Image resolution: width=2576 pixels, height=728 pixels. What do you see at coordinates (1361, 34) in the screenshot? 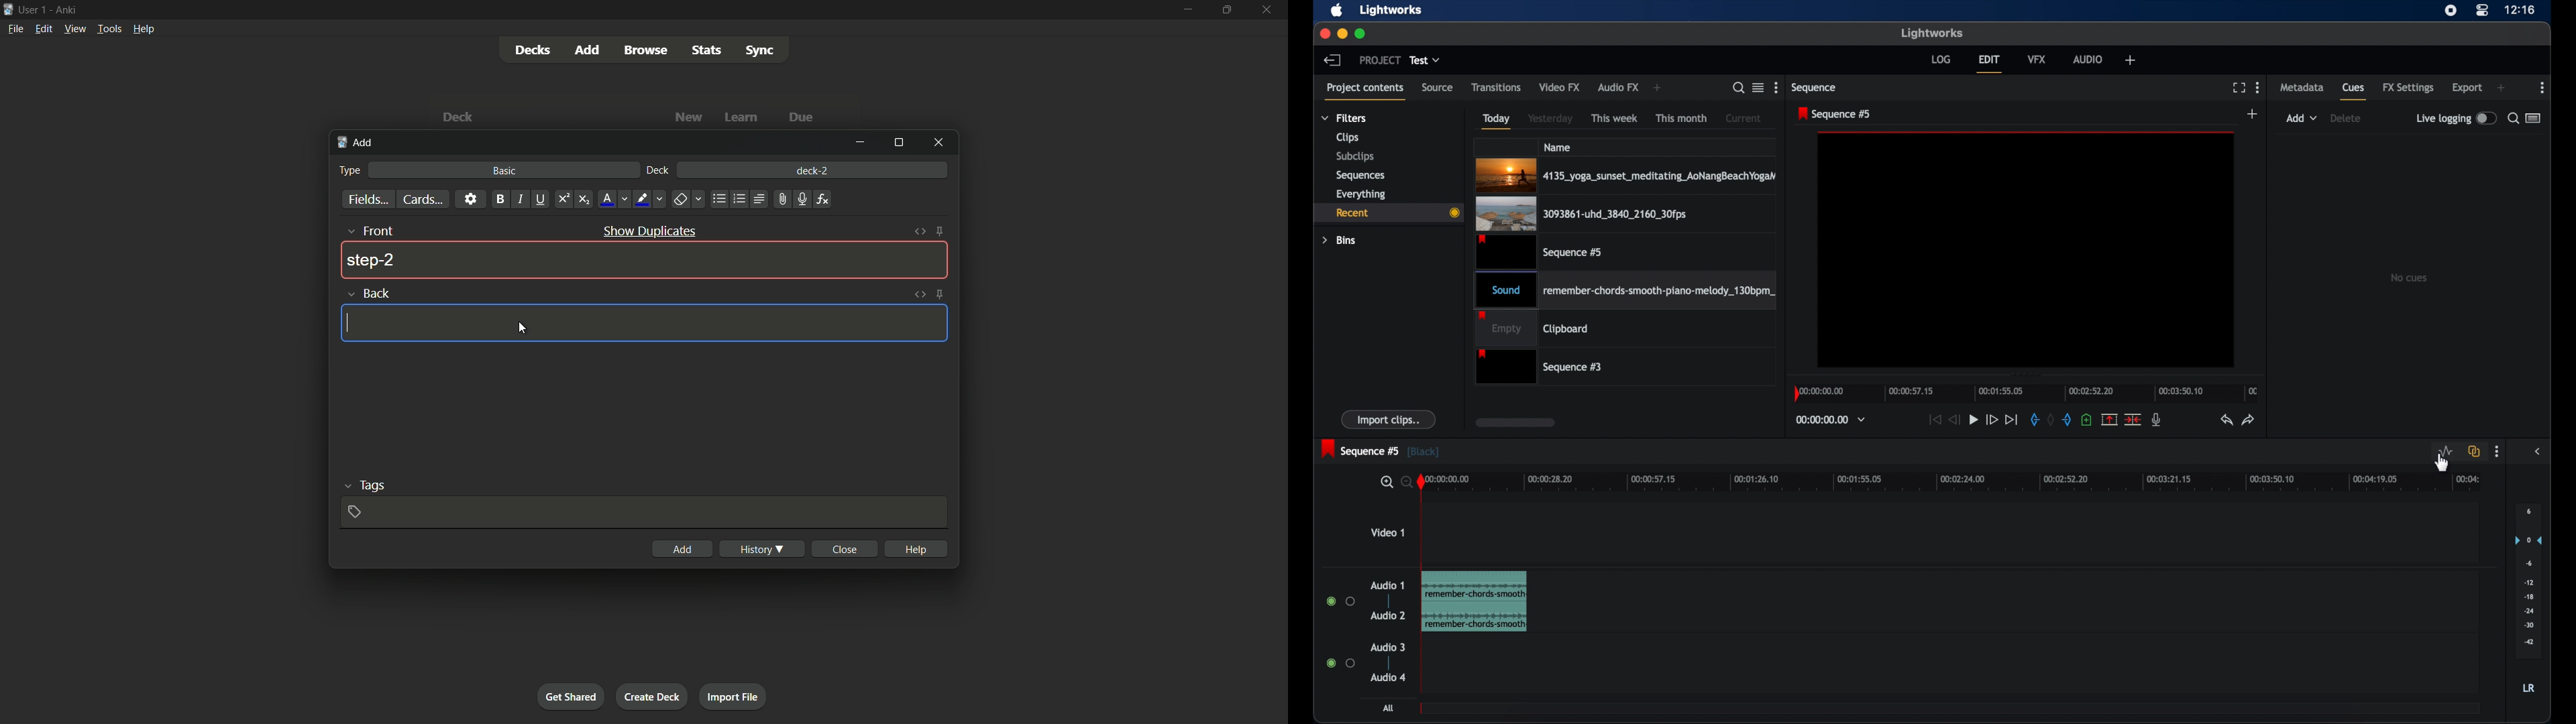
I see `maximize` at bounding box center [1361, 34].